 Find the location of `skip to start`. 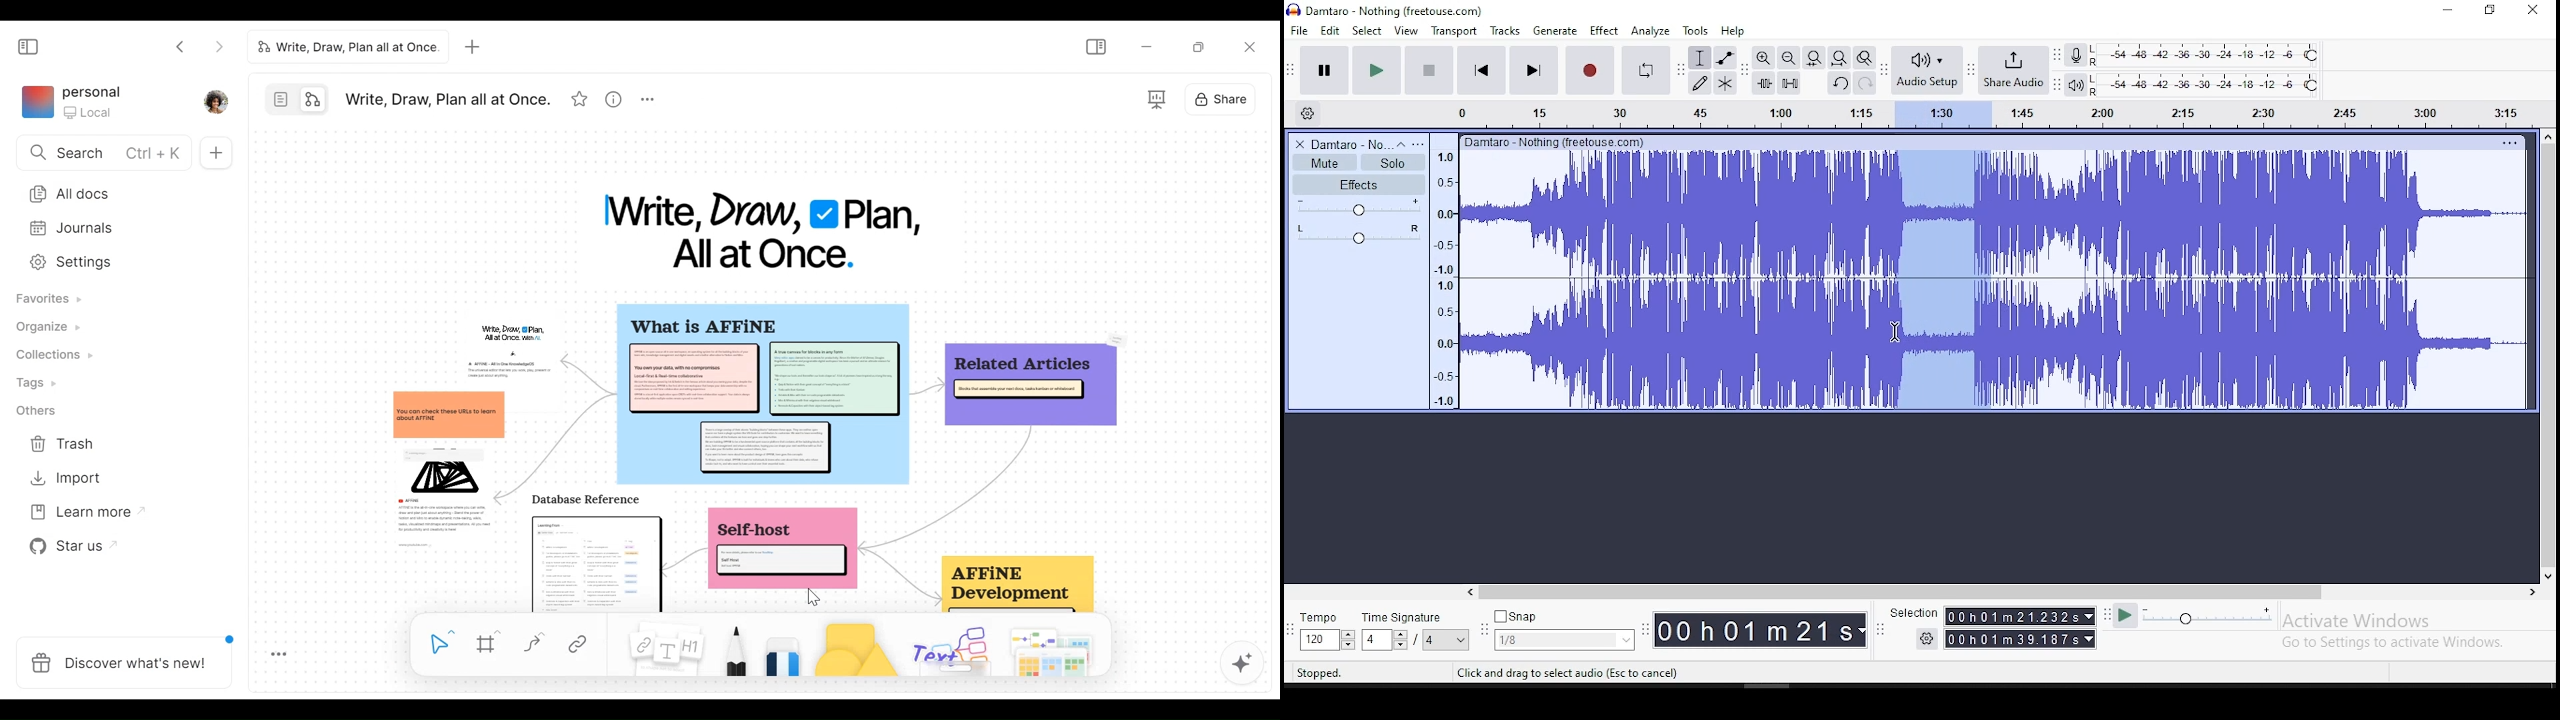

skip to start is located at coordinates (1533, 69).